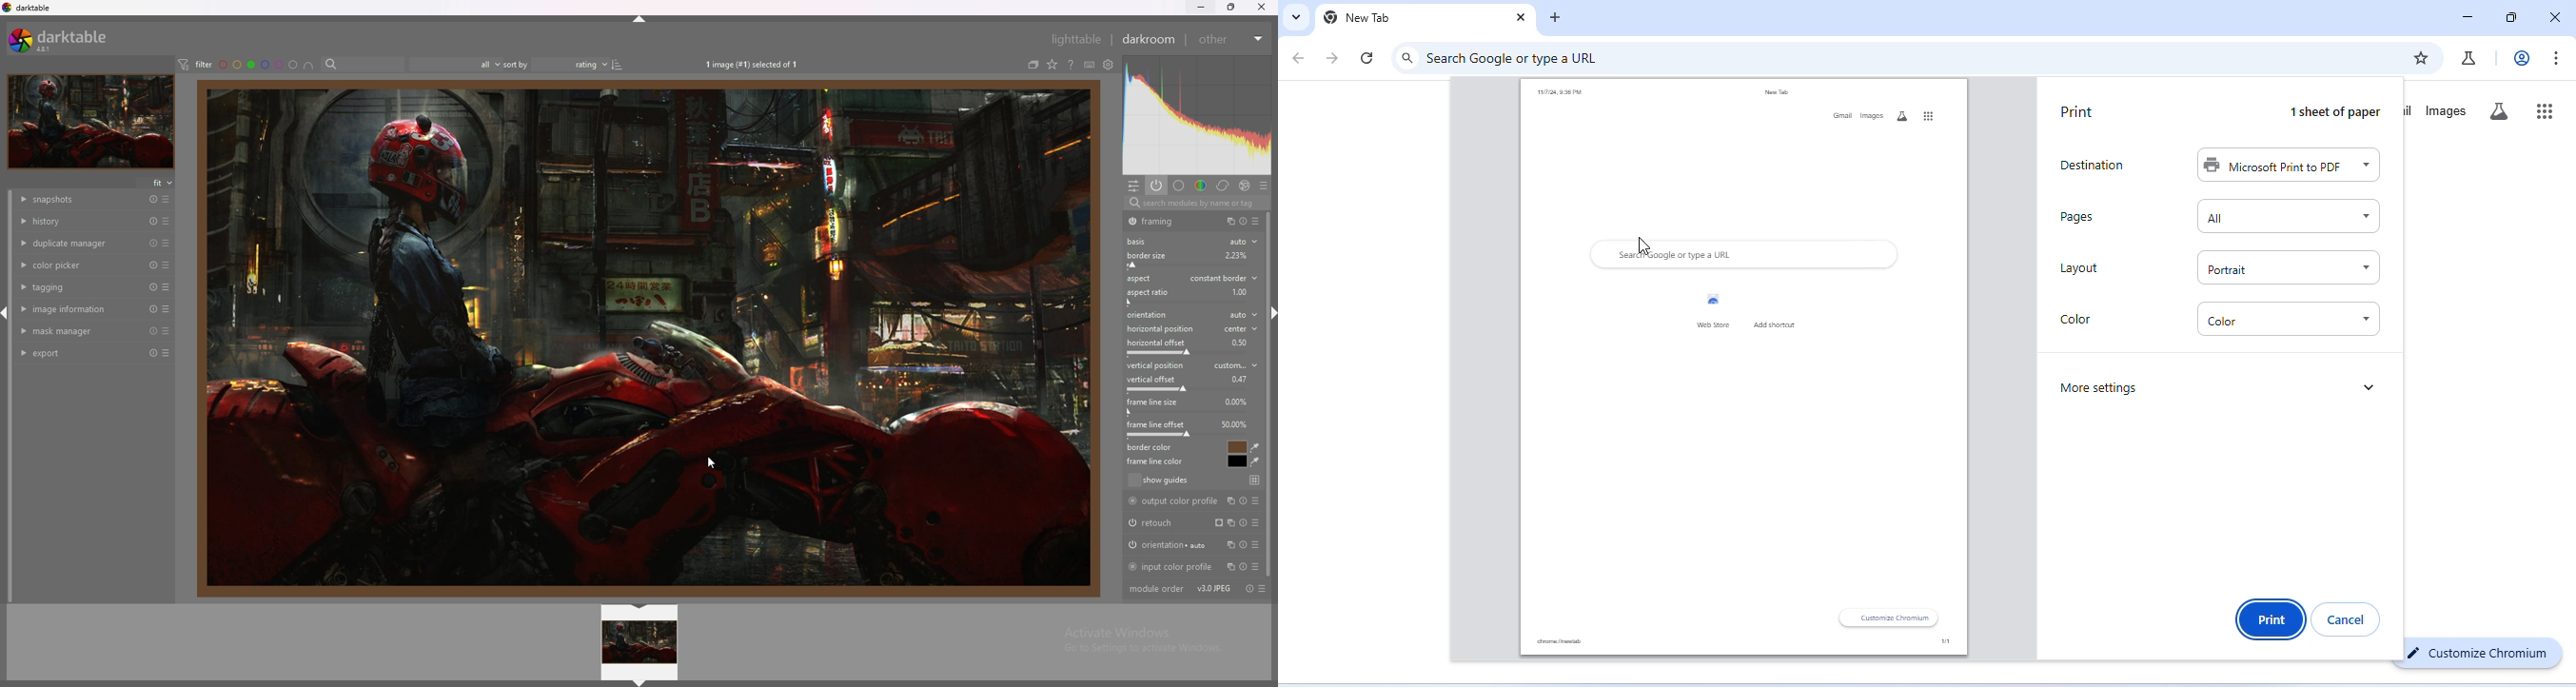 The image size is (2576, 700). What do you see at coordinates (1335, 57) in the screenshot?
I see `go forward` at bounding box center [1335, 57].